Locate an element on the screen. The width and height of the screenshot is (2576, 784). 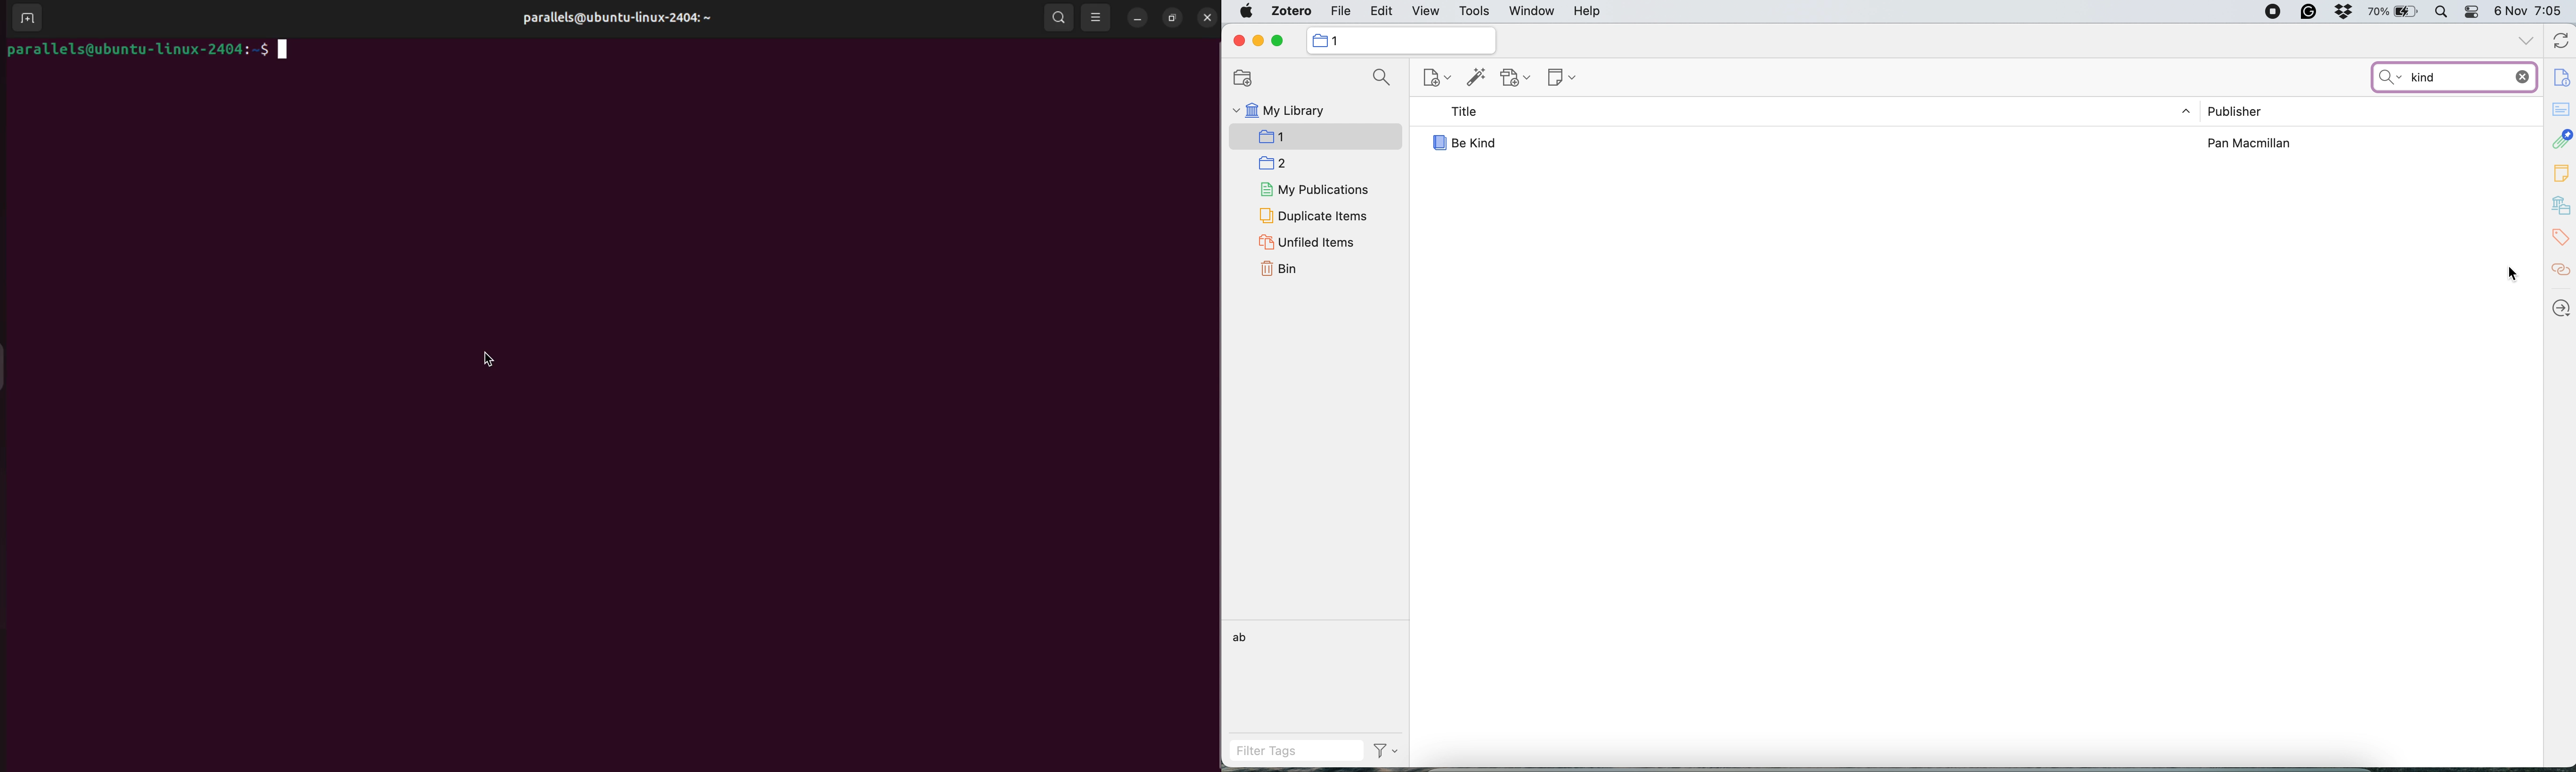
battery is located at coordinates (2397, 12).